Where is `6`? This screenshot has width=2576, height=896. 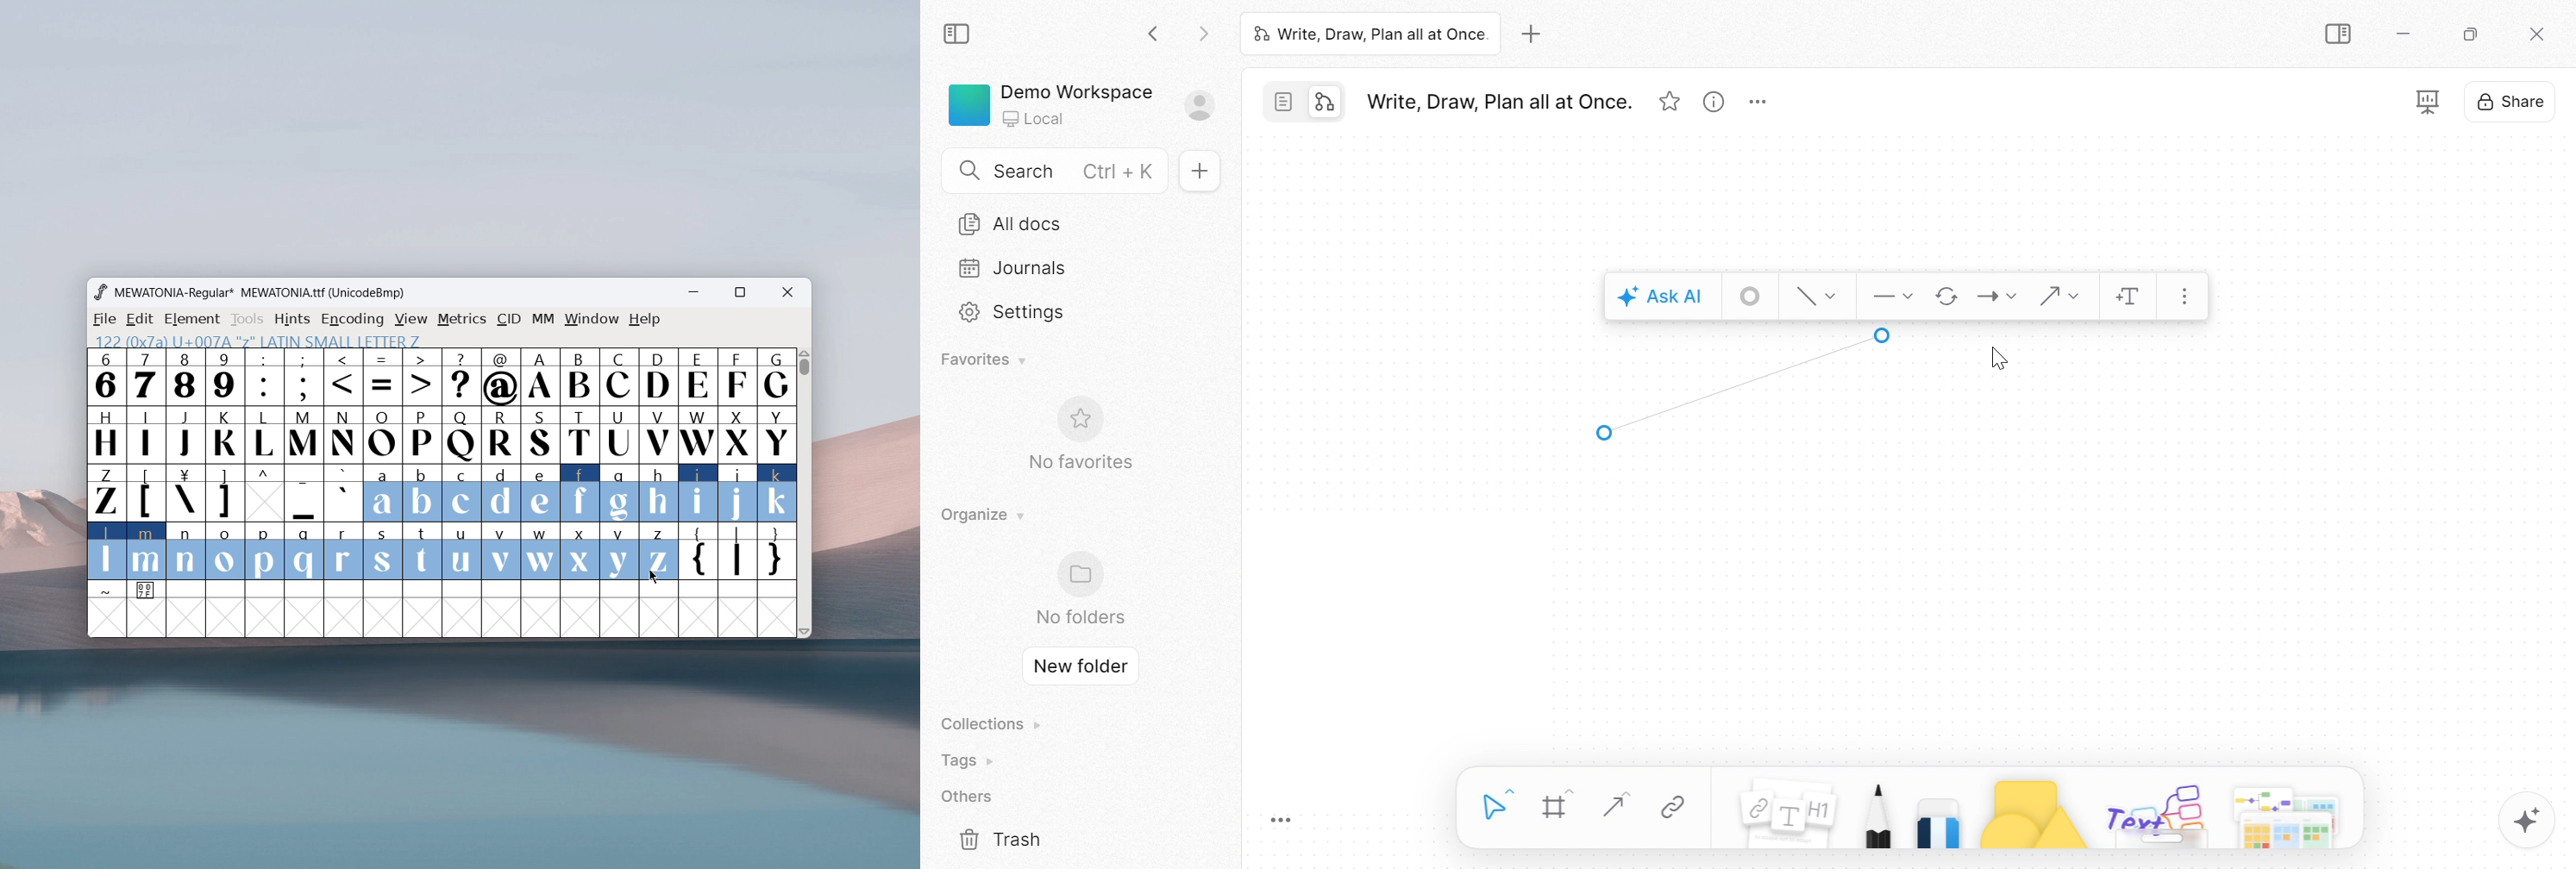 6 is located at coordinates (106, 377).